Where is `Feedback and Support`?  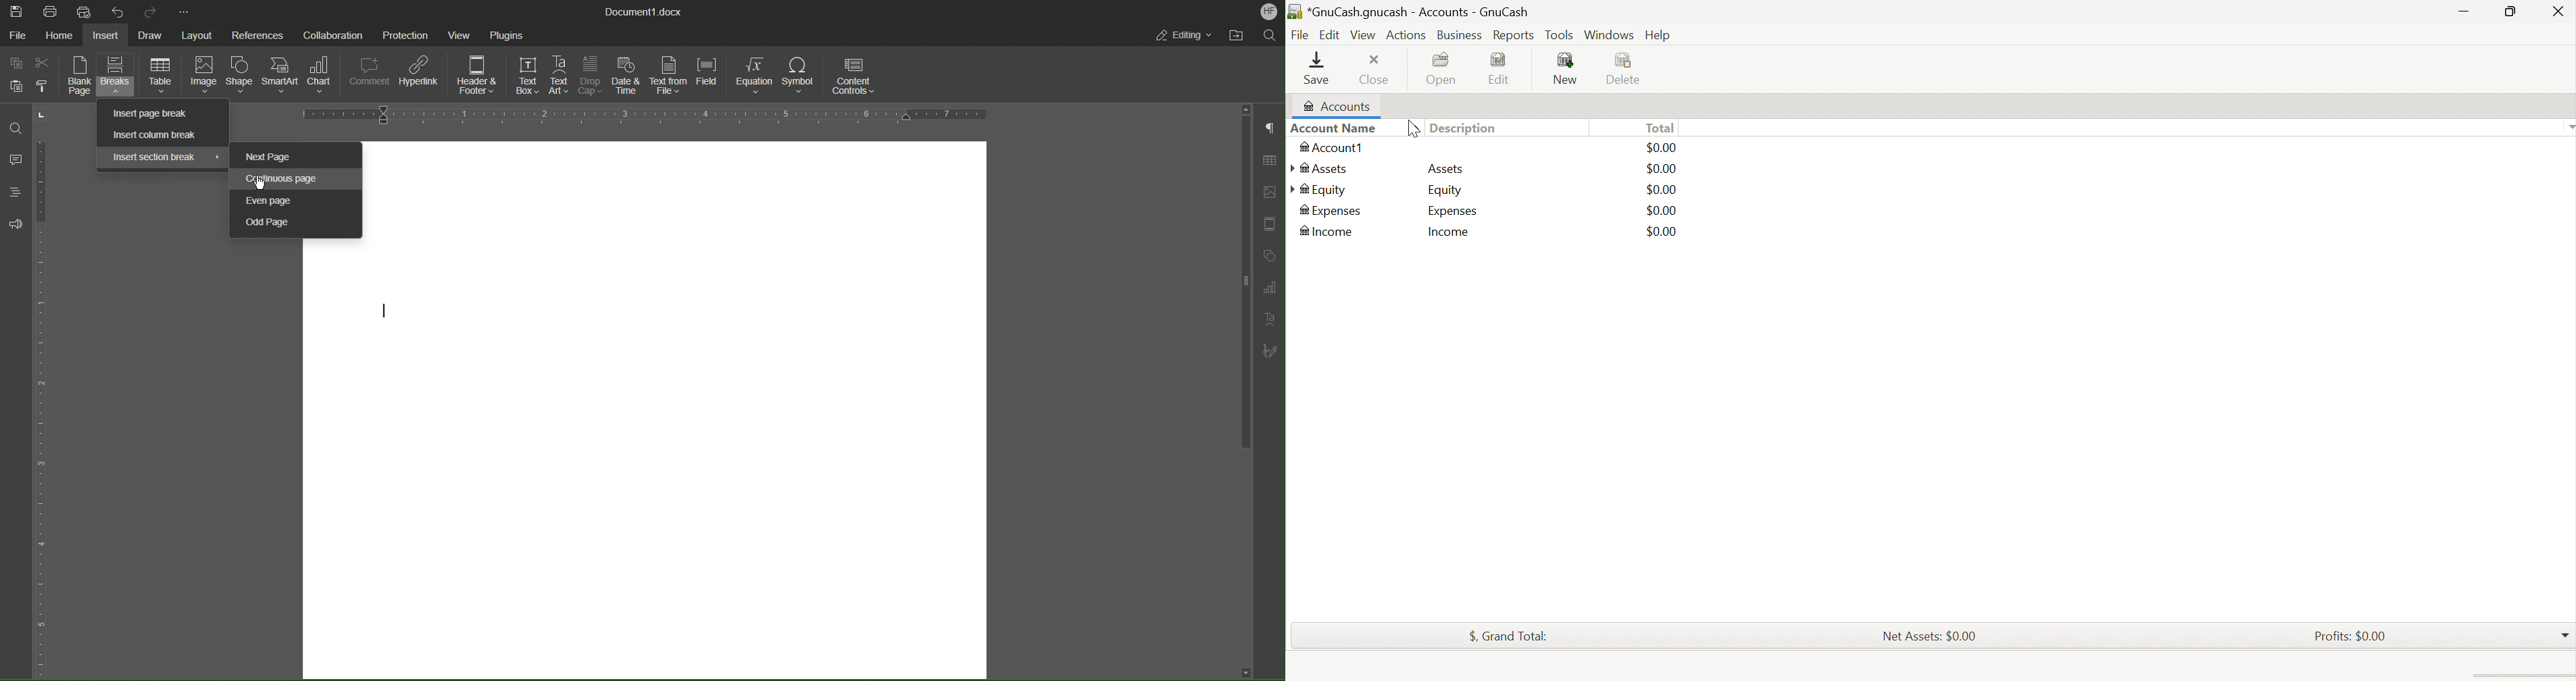
Feedback and Support is located at coordinates (13, 223).